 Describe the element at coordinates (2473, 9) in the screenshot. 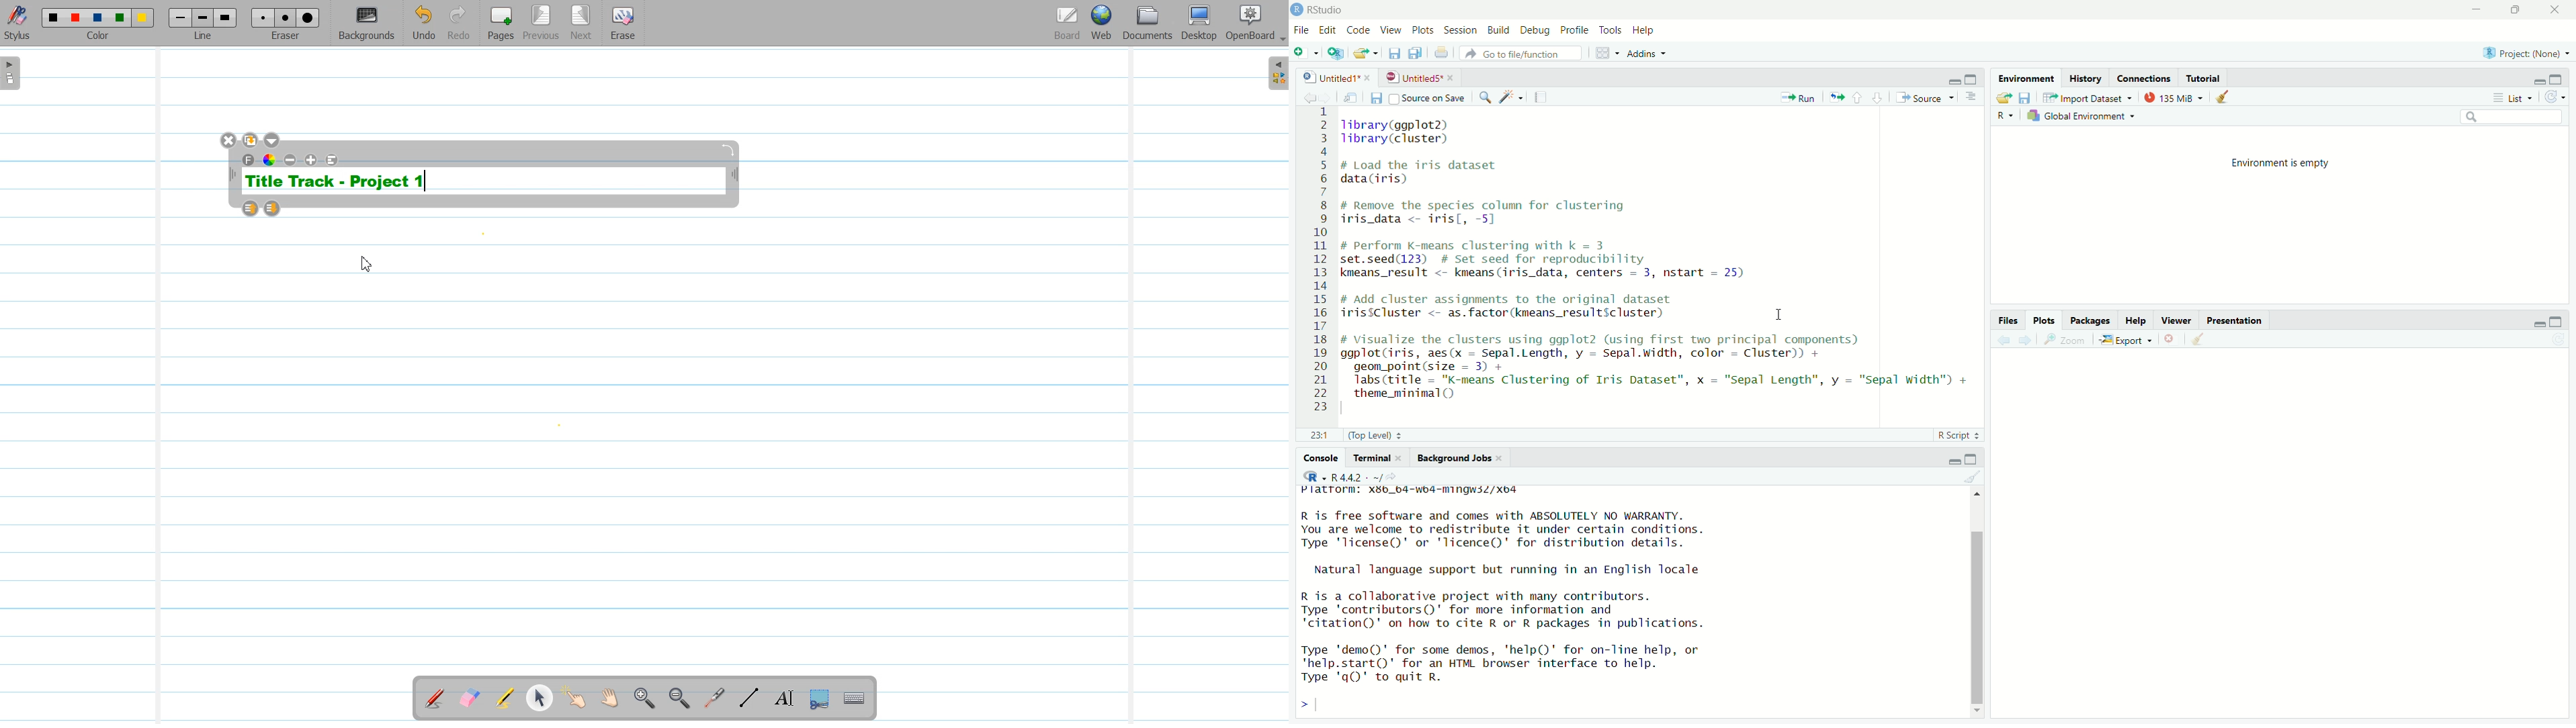

I see `minimize` at that location.